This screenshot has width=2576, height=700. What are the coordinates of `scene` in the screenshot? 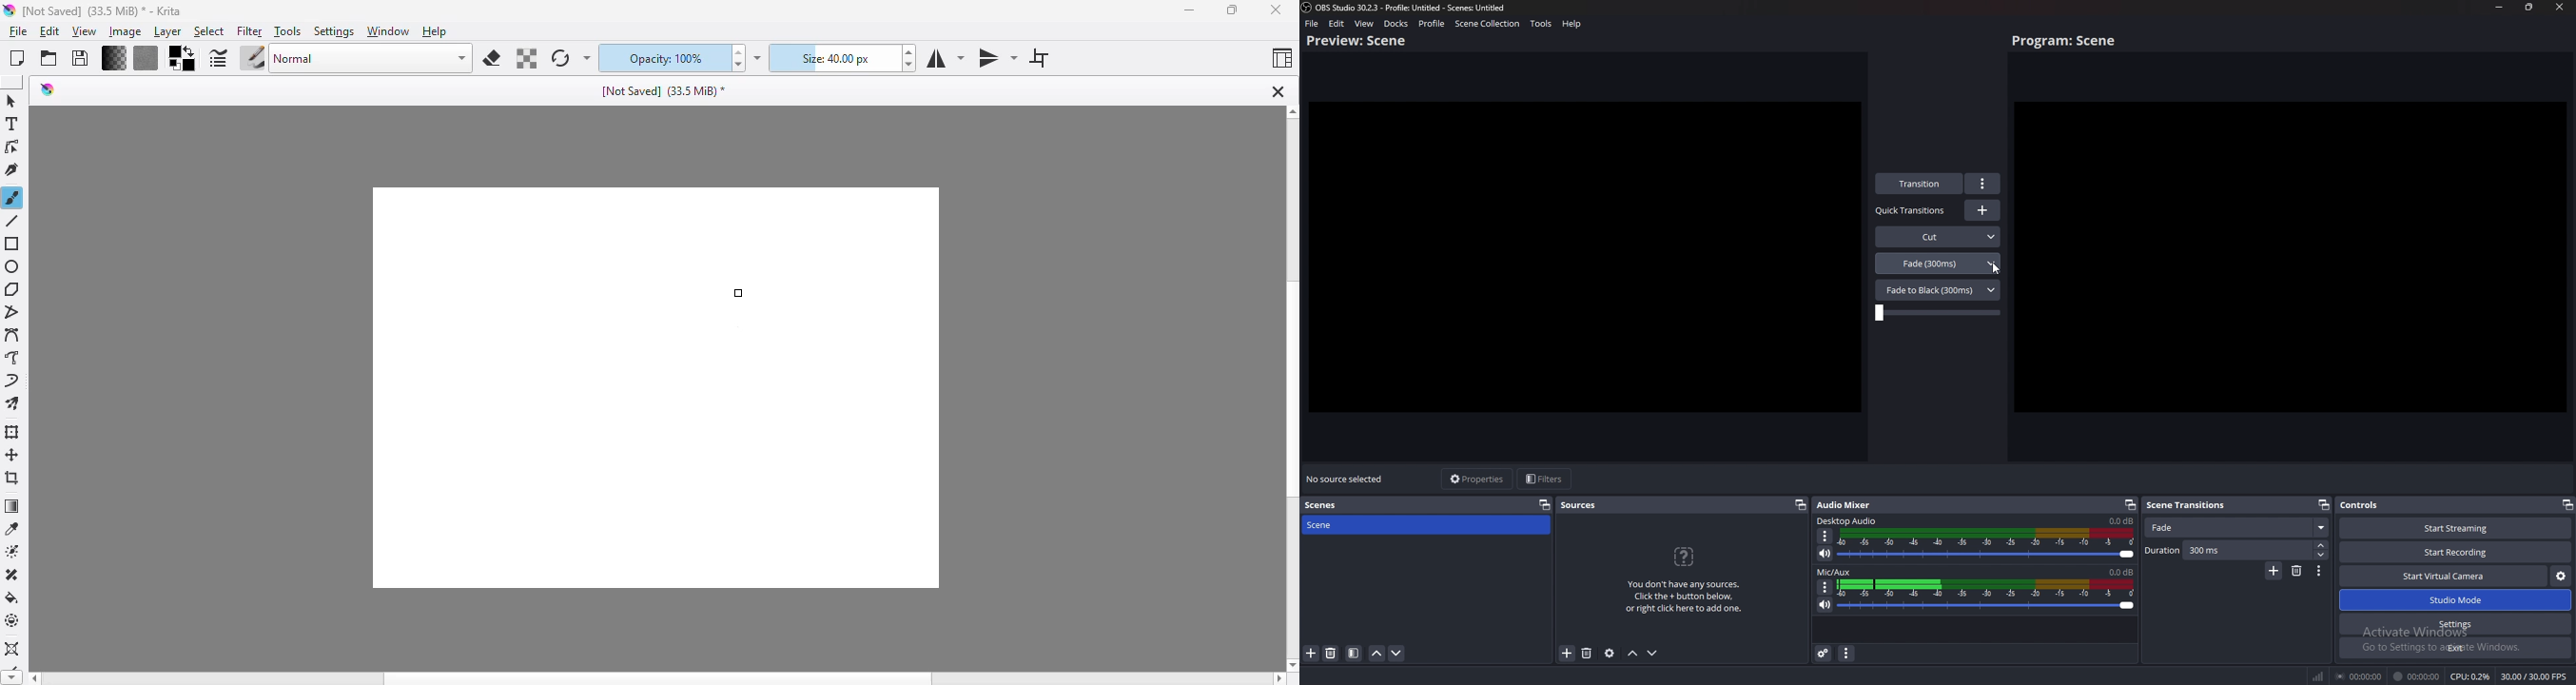 It's located at (1357, 525).